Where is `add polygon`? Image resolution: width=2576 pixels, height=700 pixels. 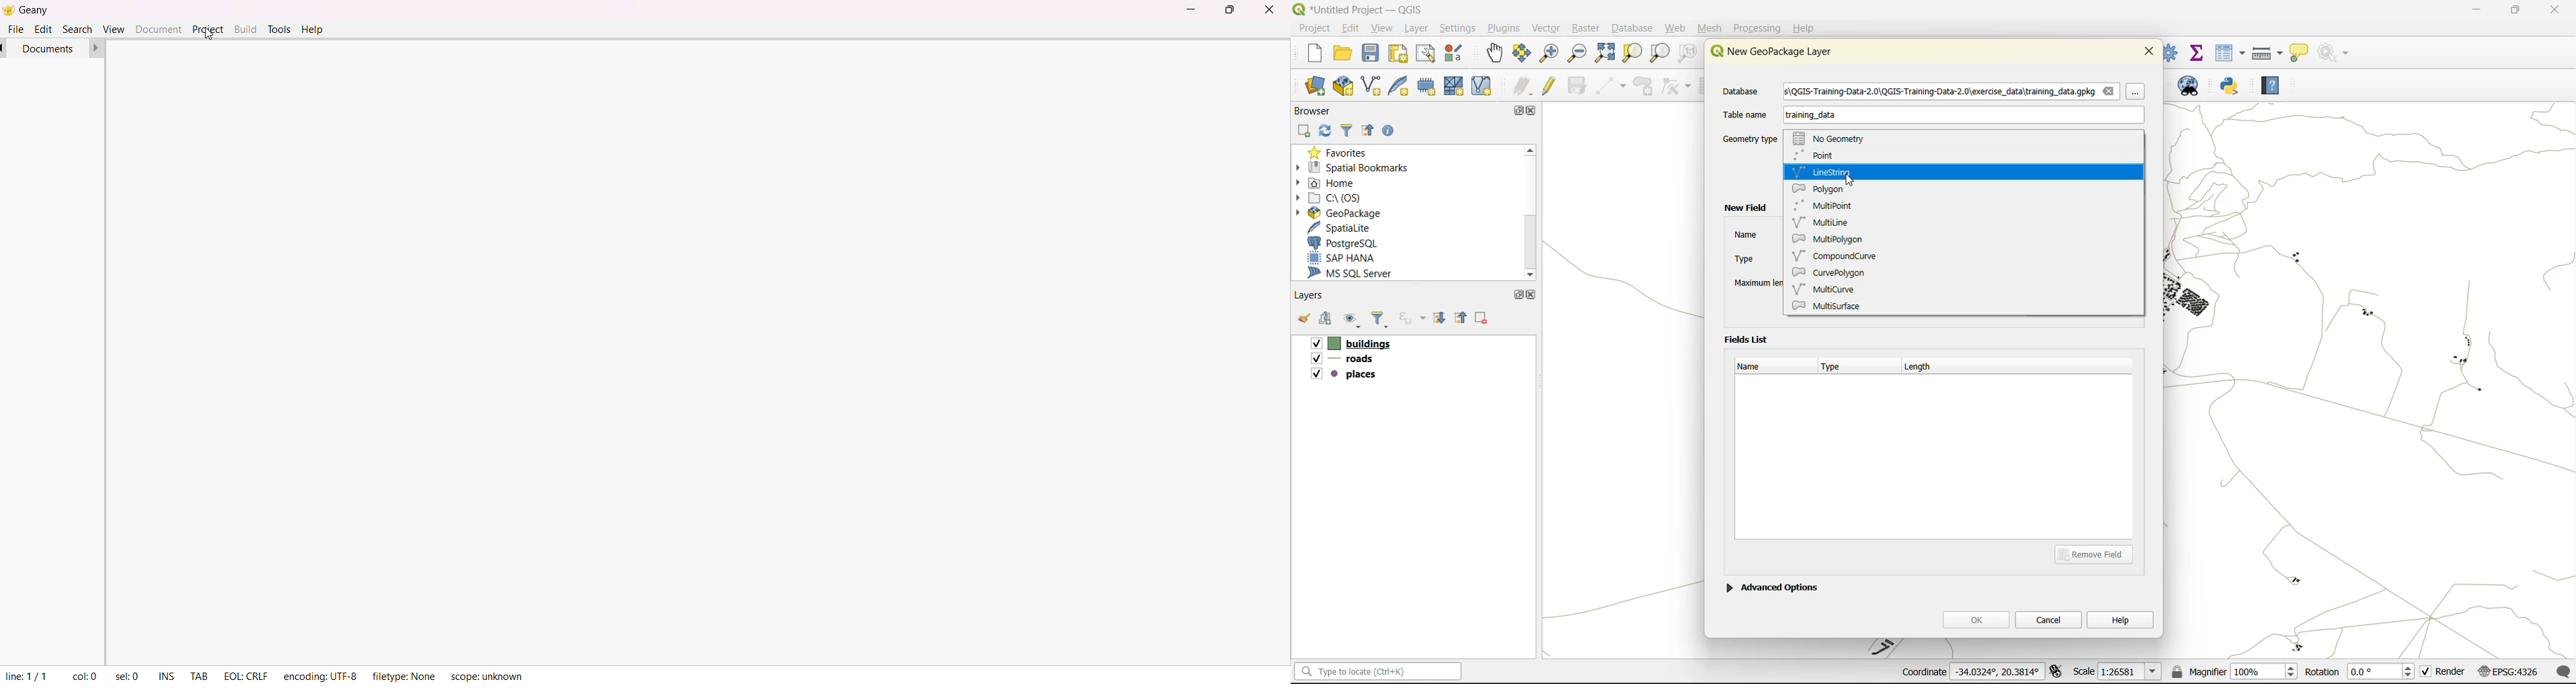
add polygon is located at coordinates (1645, 90).